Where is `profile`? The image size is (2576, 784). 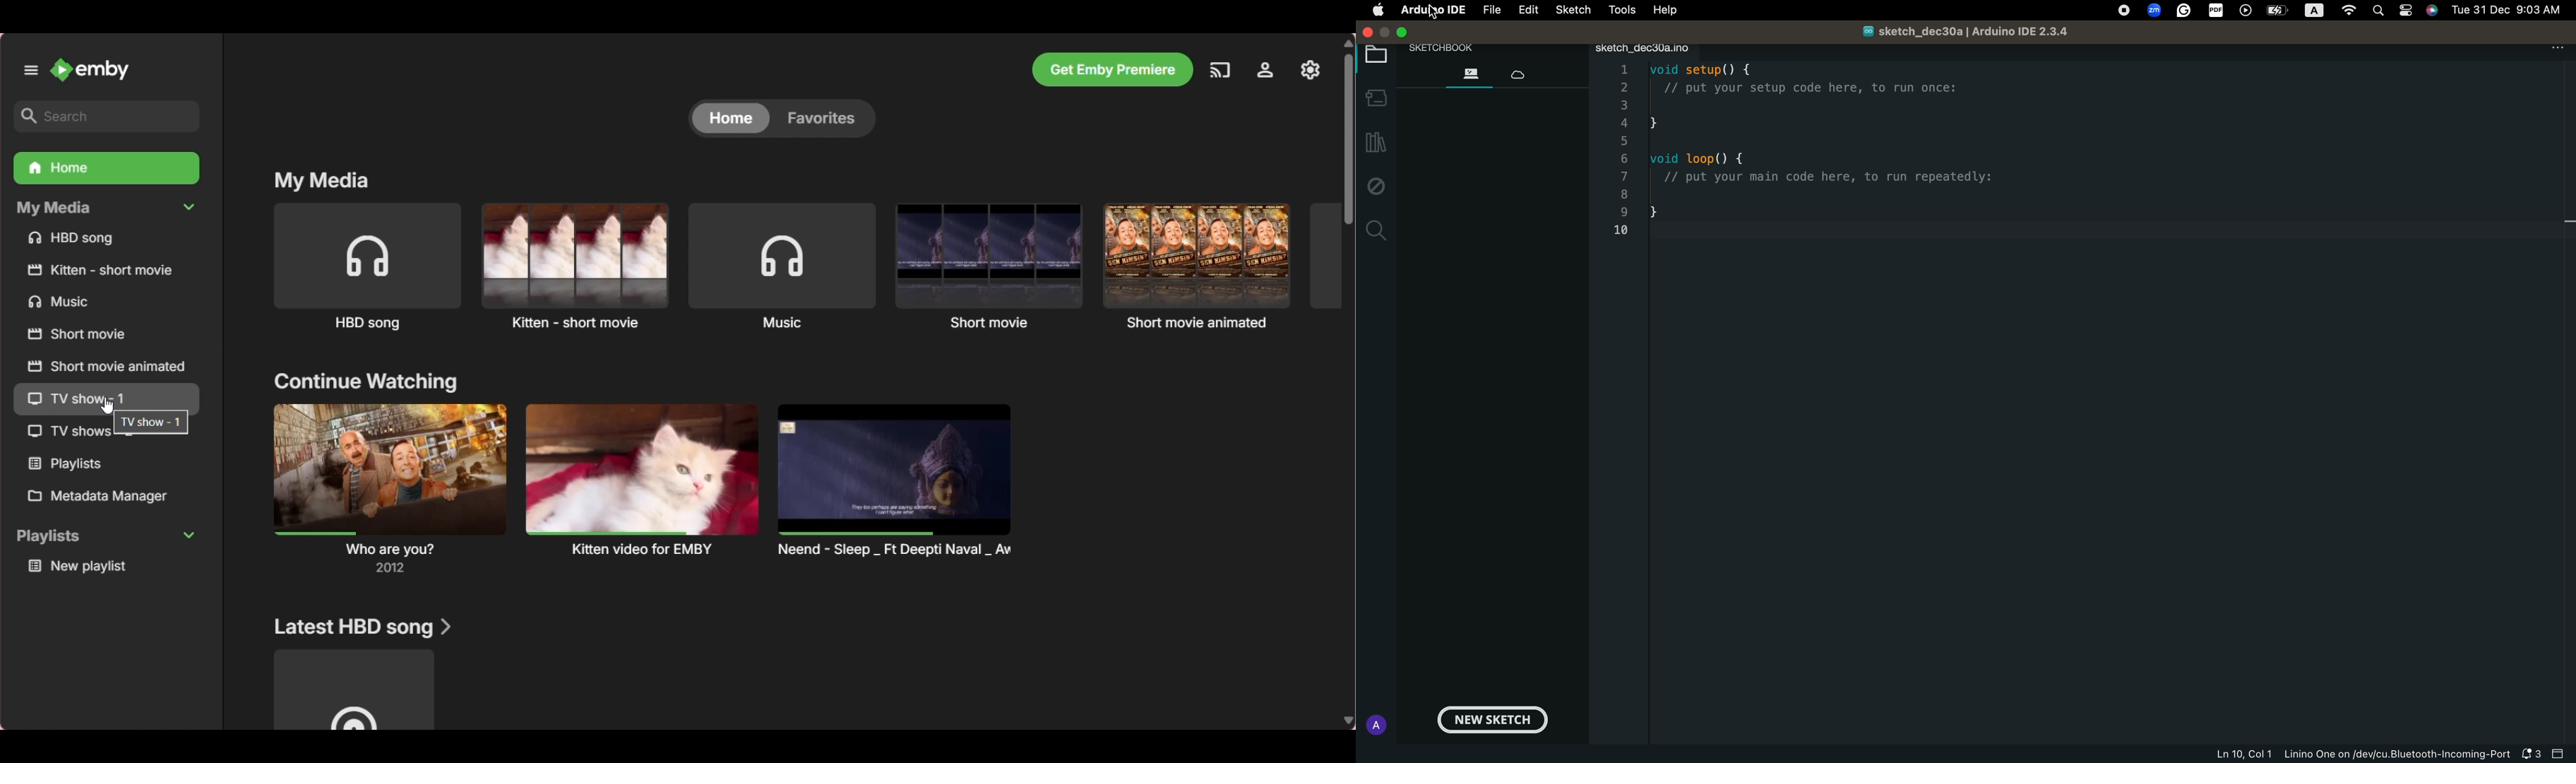 profile is located at coordinates (1373, 724).